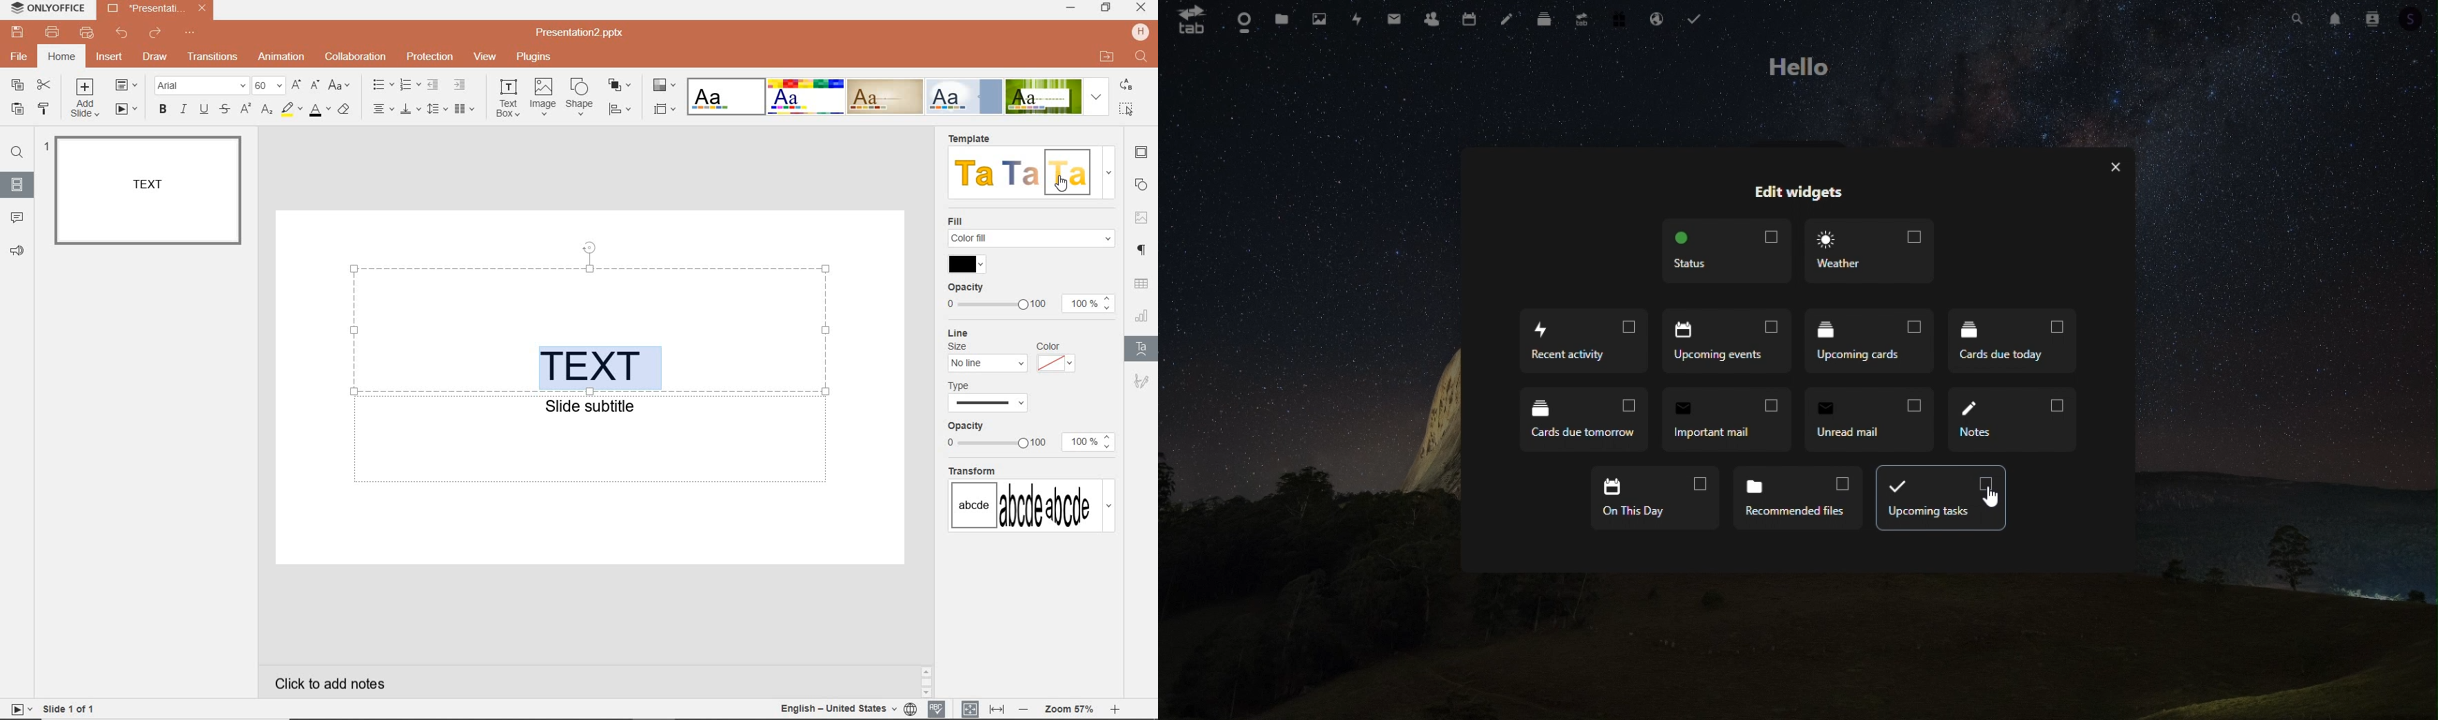 The width and height of the screenshot is (2464, 728). Describe the element at coordinates (461, 84) in the screenshot. I see `INCREASE INDENT` at that location.